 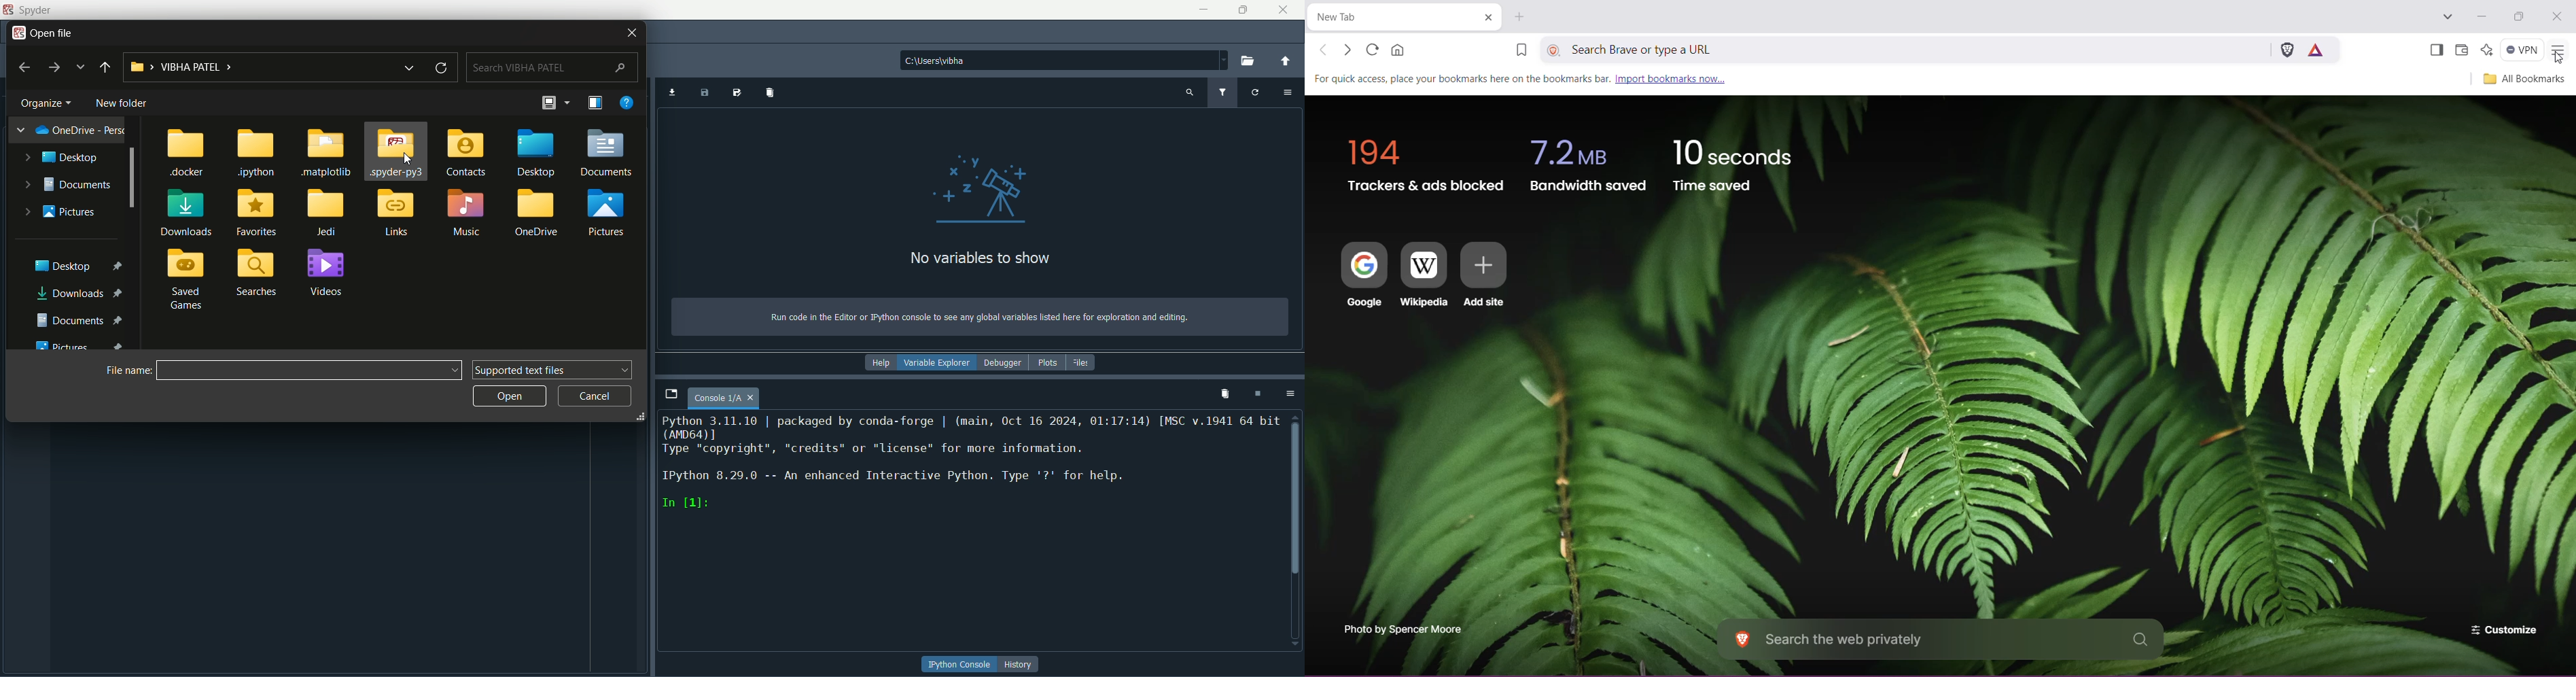 What do you see at coordinates (396, 213) in the screenshot?
I see `folder` at bounding box center [396, 213].